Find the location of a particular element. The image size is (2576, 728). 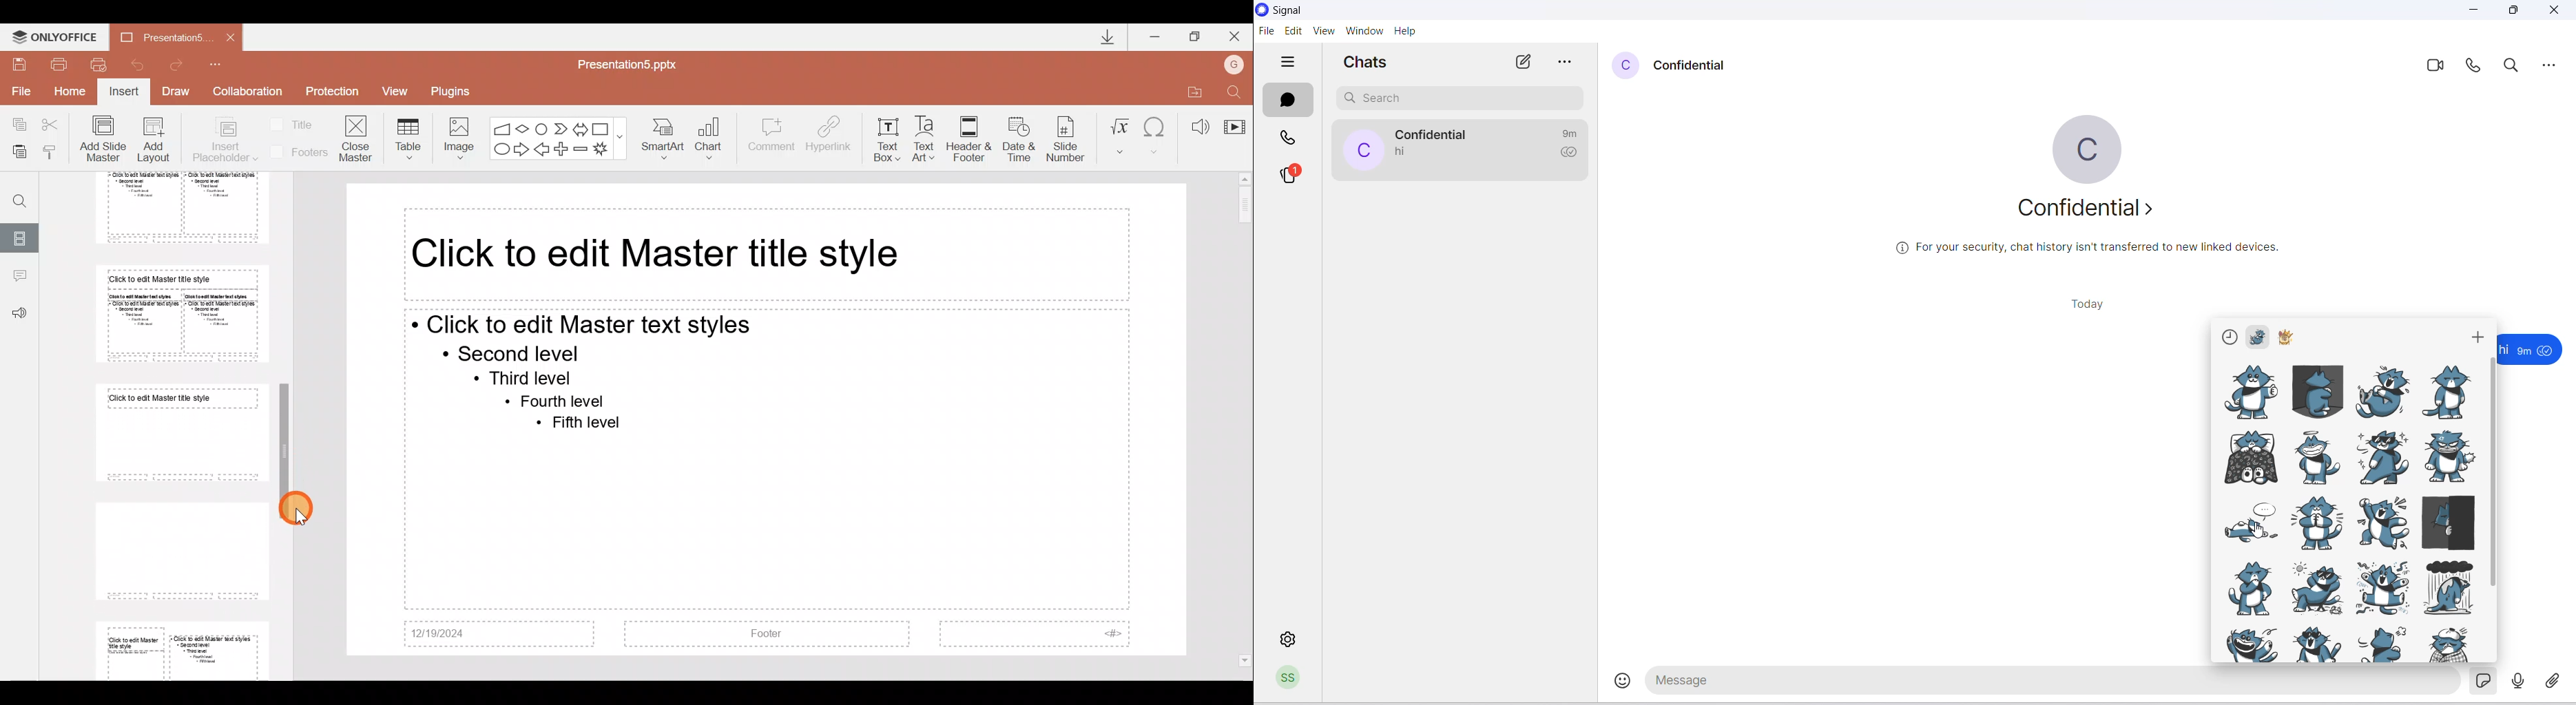

Audio is located at coordinates (1195, 123).